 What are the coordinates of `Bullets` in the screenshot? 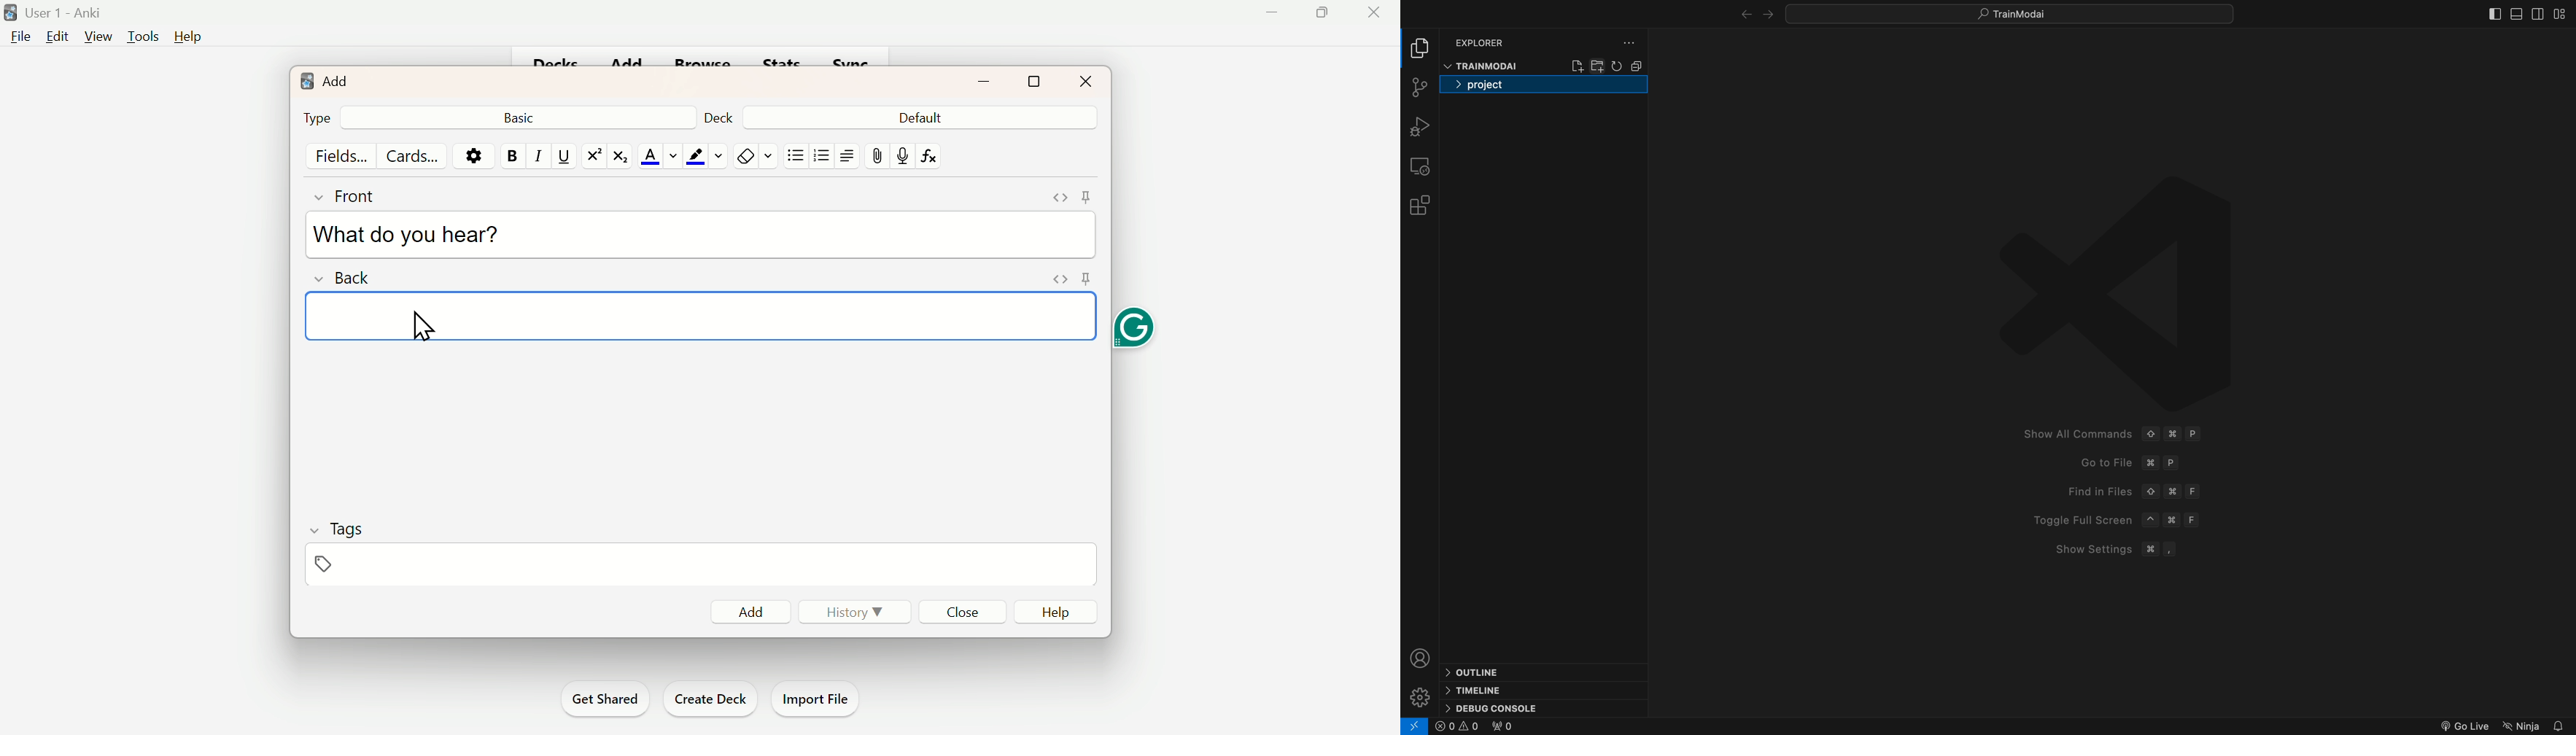 It's located at (821, 158).